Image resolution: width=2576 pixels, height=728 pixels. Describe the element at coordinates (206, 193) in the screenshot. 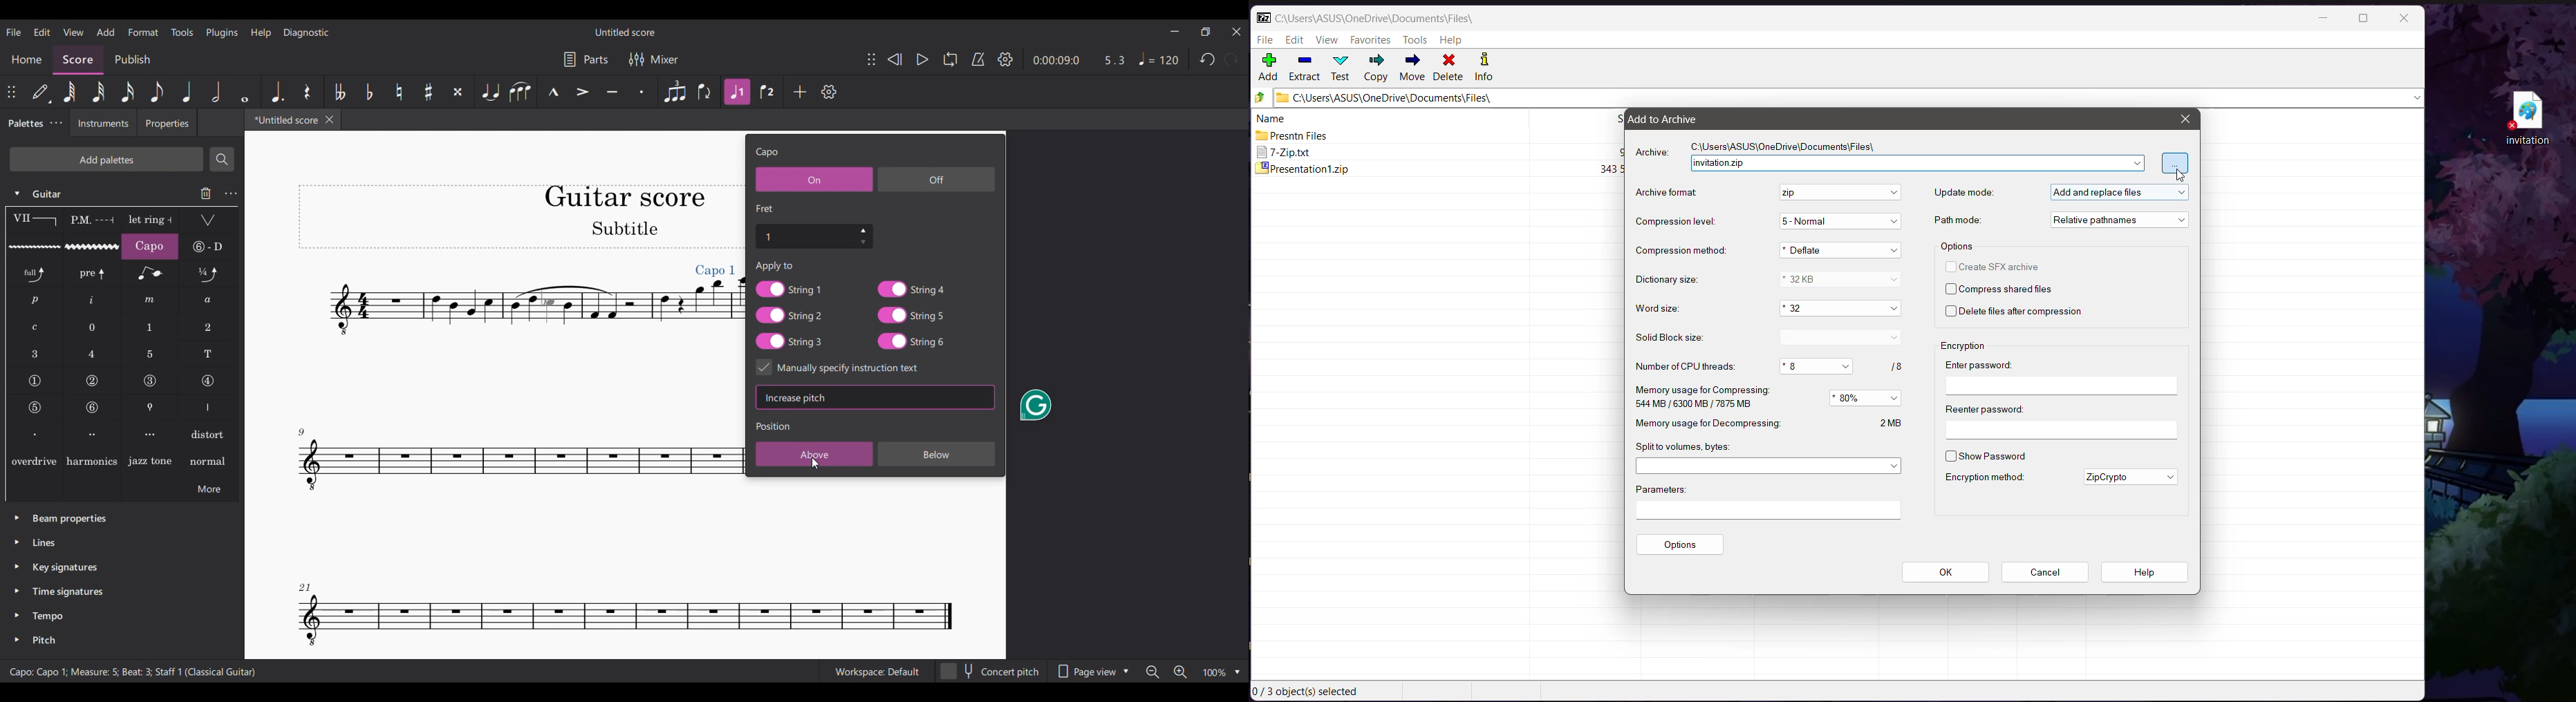

I see `Delete` at that location.